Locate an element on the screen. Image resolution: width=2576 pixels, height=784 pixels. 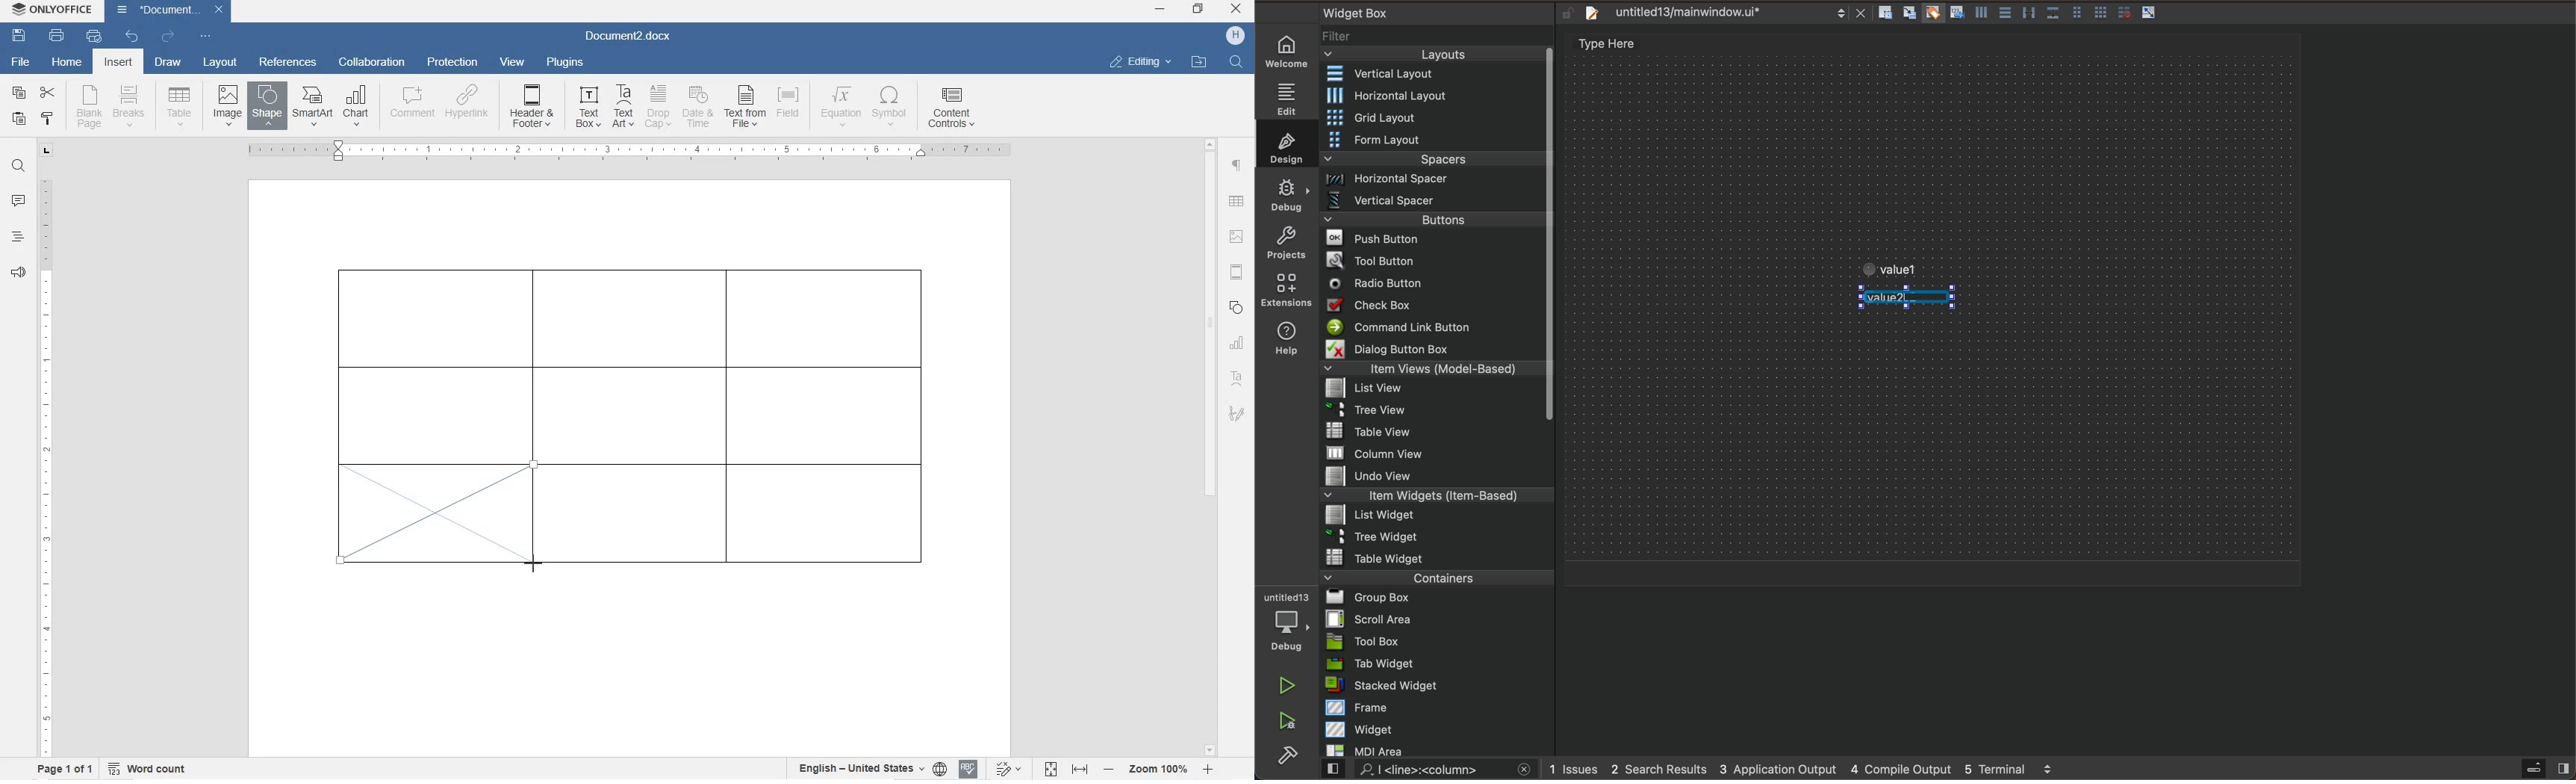
select text or document language is located at coordinates (870, 770).